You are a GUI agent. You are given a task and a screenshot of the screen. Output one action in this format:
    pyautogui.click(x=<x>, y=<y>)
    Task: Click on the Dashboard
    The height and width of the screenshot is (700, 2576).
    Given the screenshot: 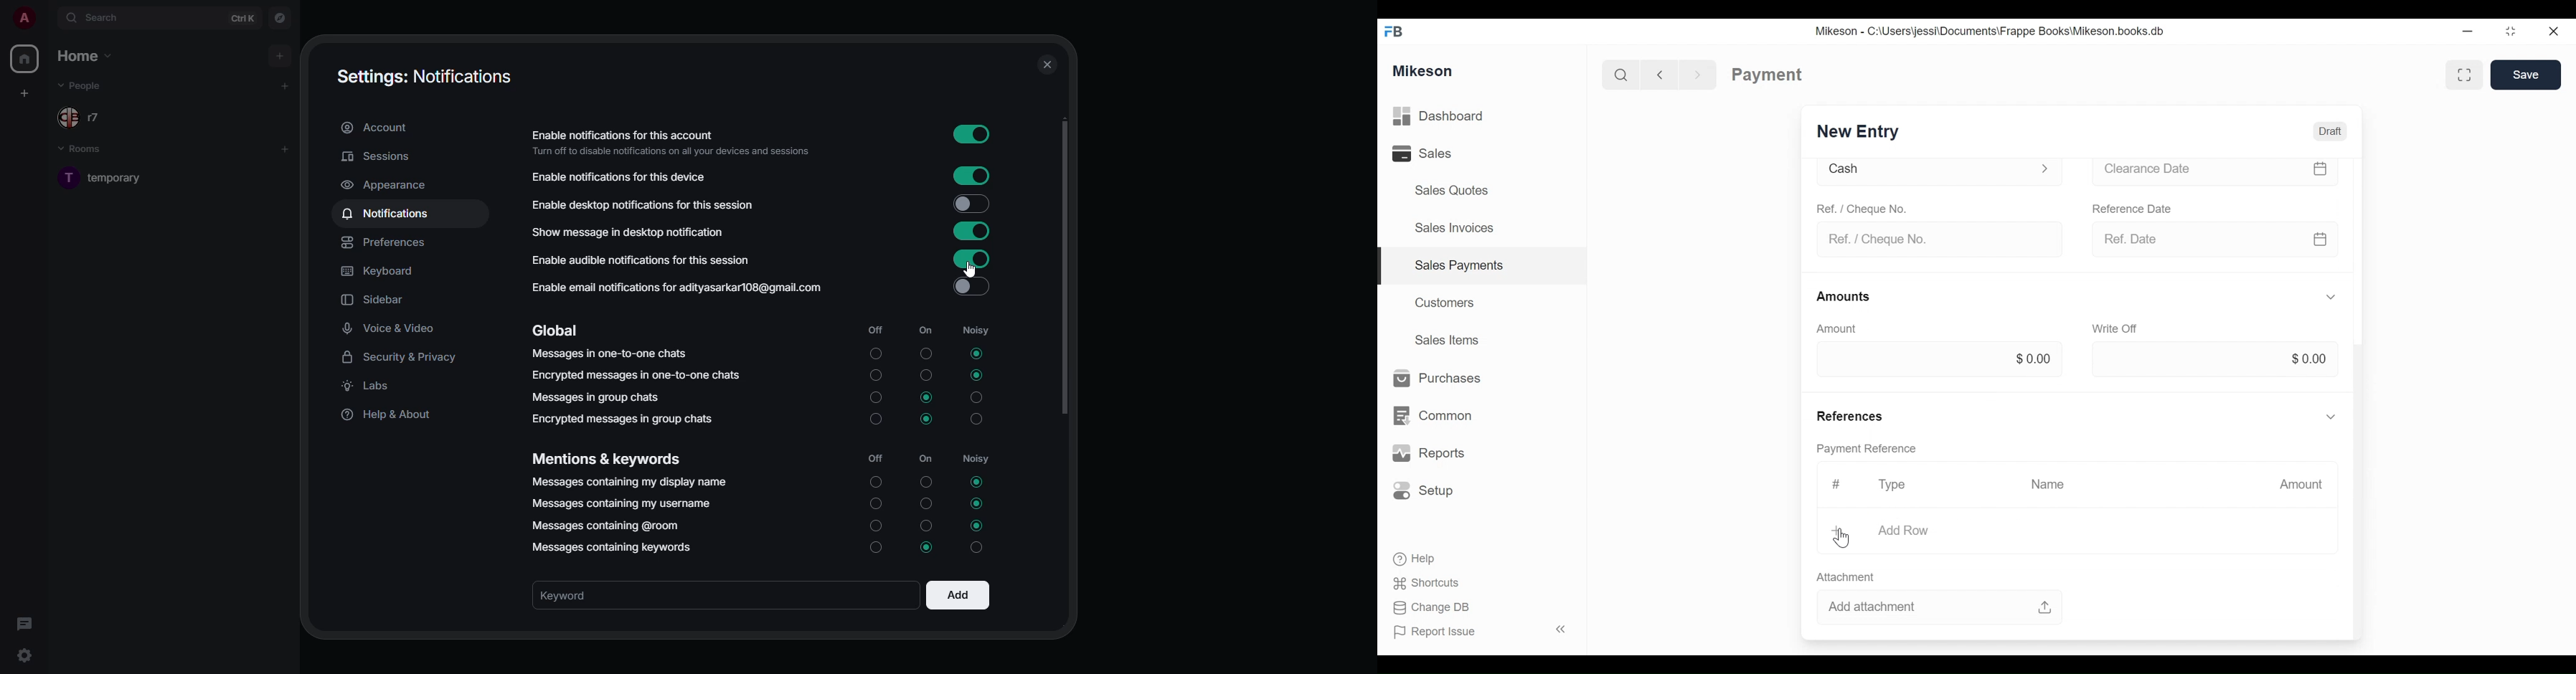 What is the action you would take?
    pyautogui.click(x=1459, y=117)
    